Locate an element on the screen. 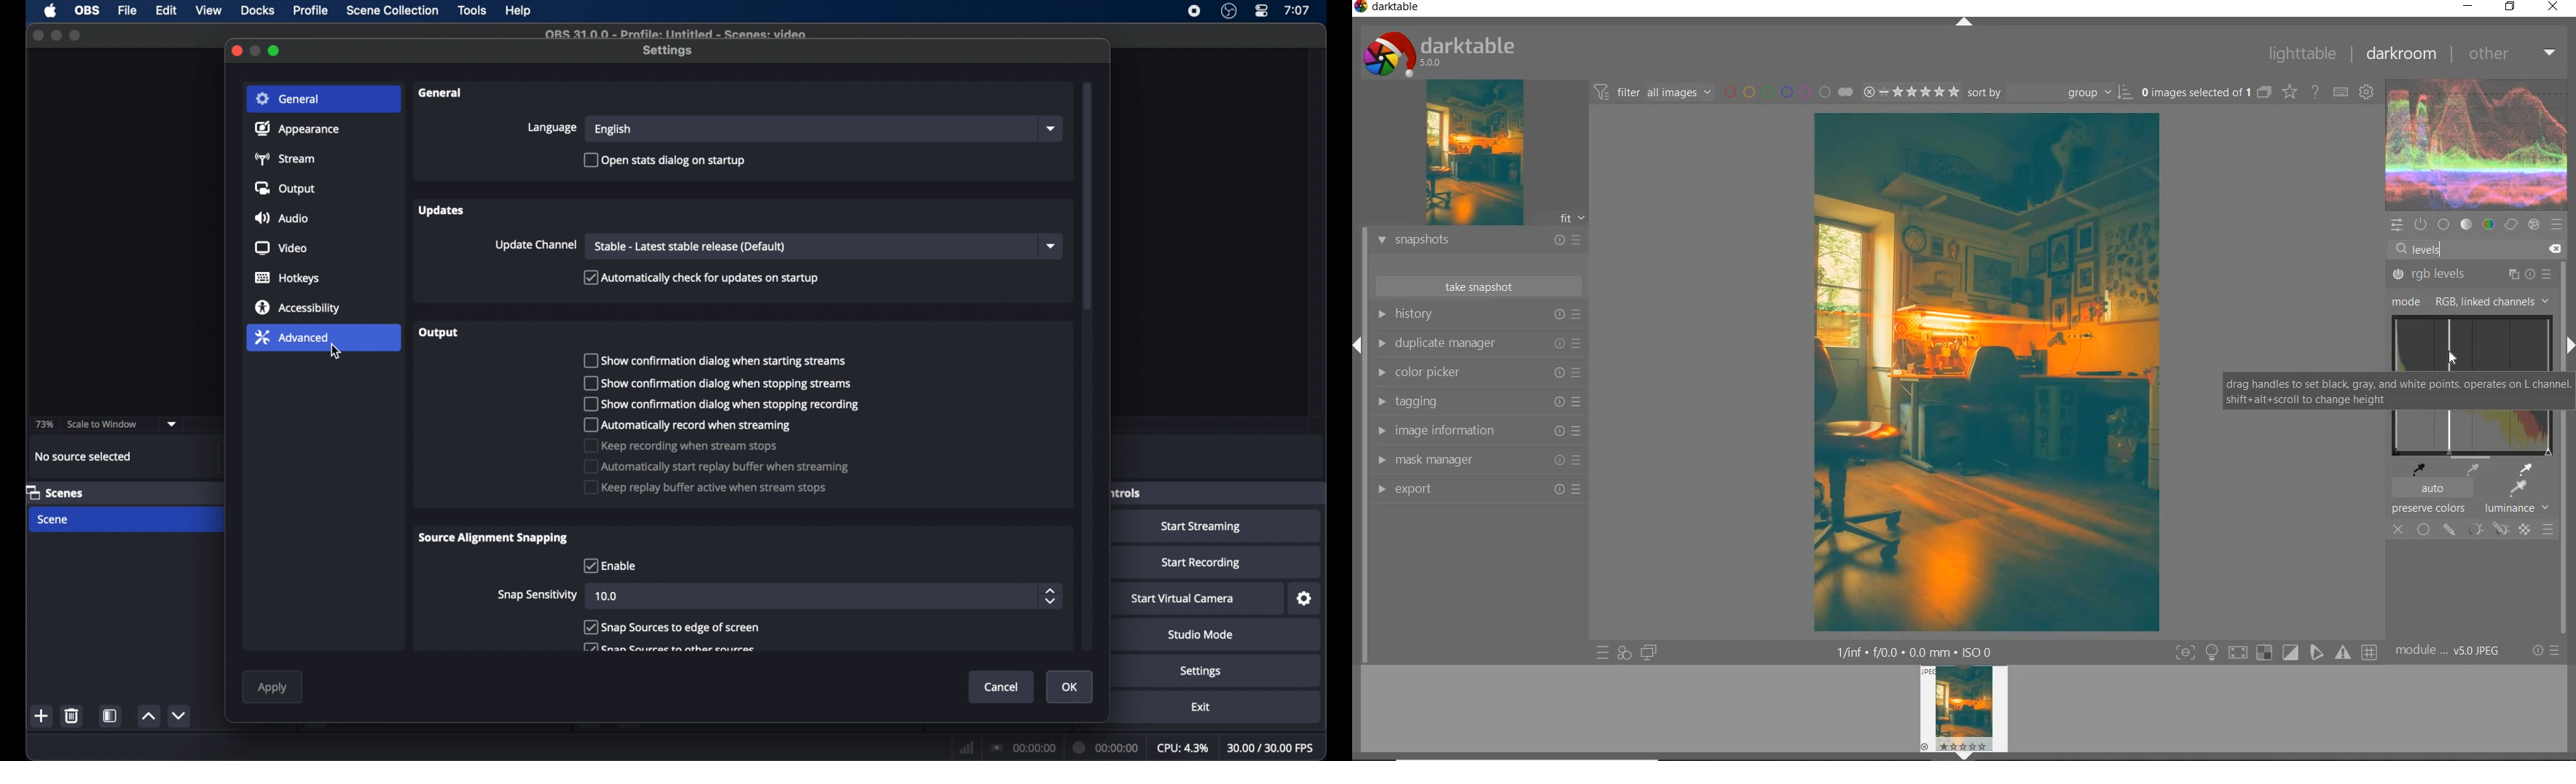 The image size is (2576, 784). language is located at coordinates (554, 128).